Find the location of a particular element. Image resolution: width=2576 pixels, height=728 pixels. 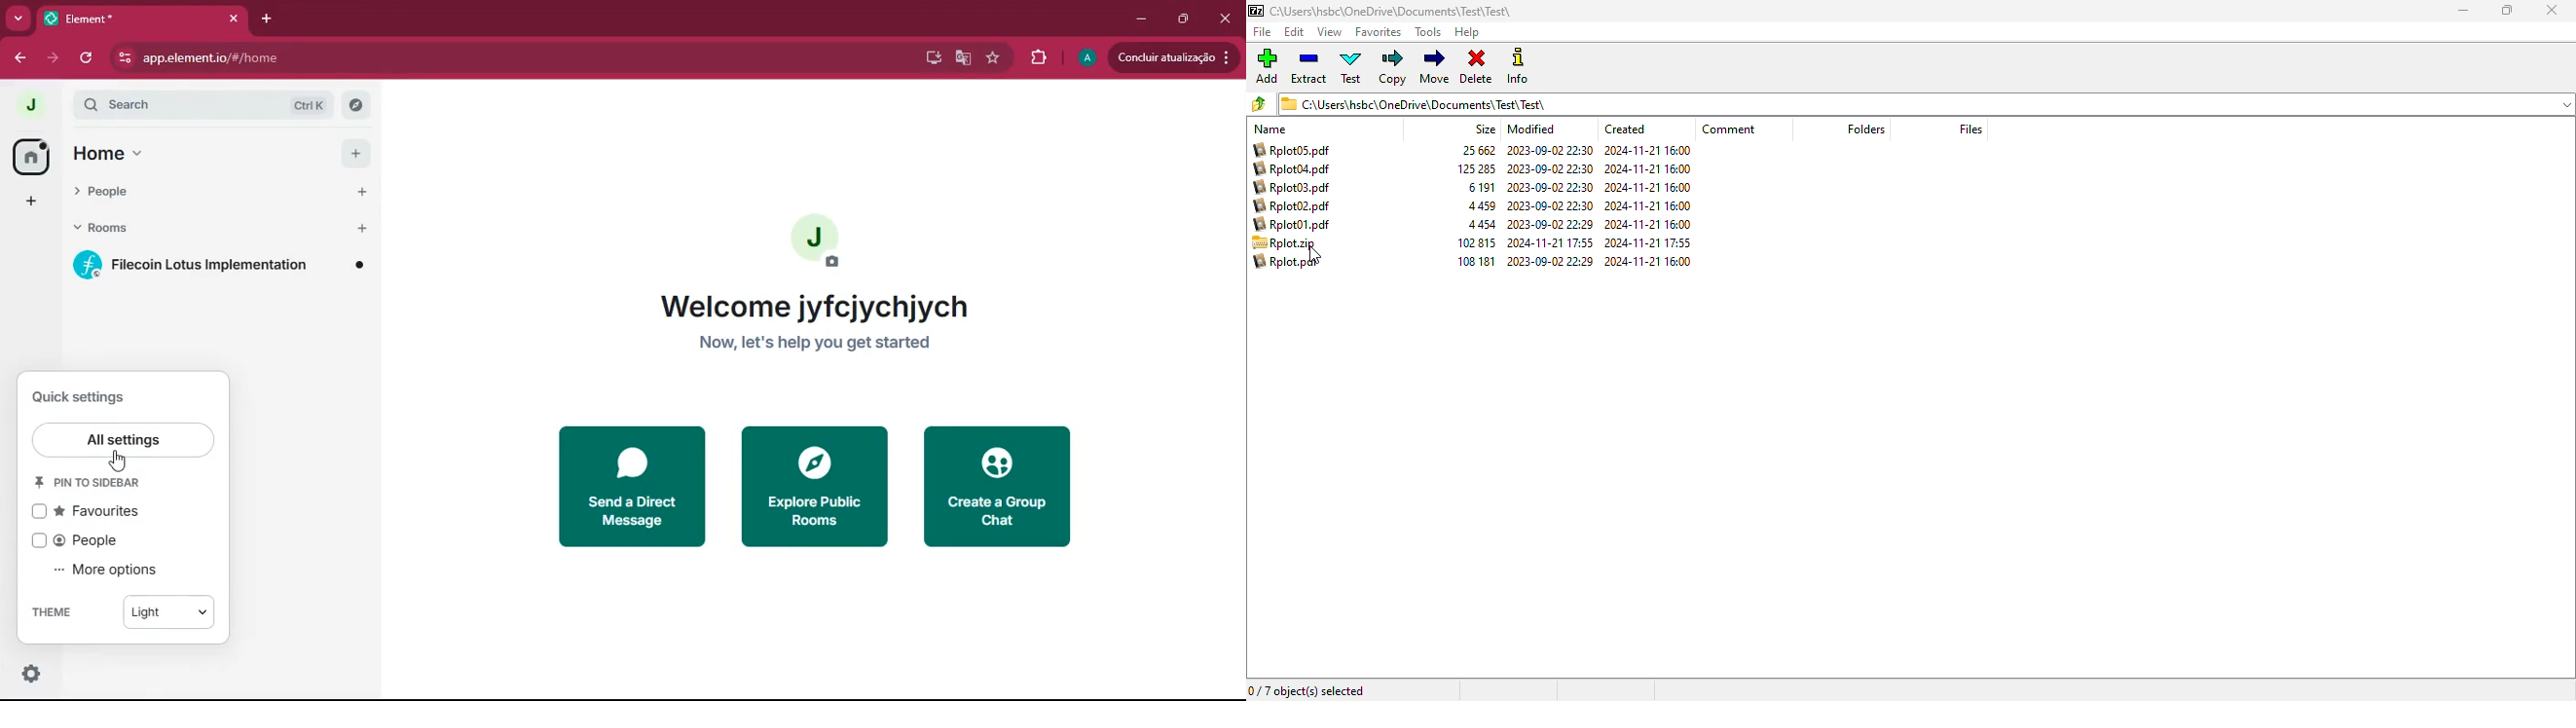

desktop is located at coordinates (930, 57).